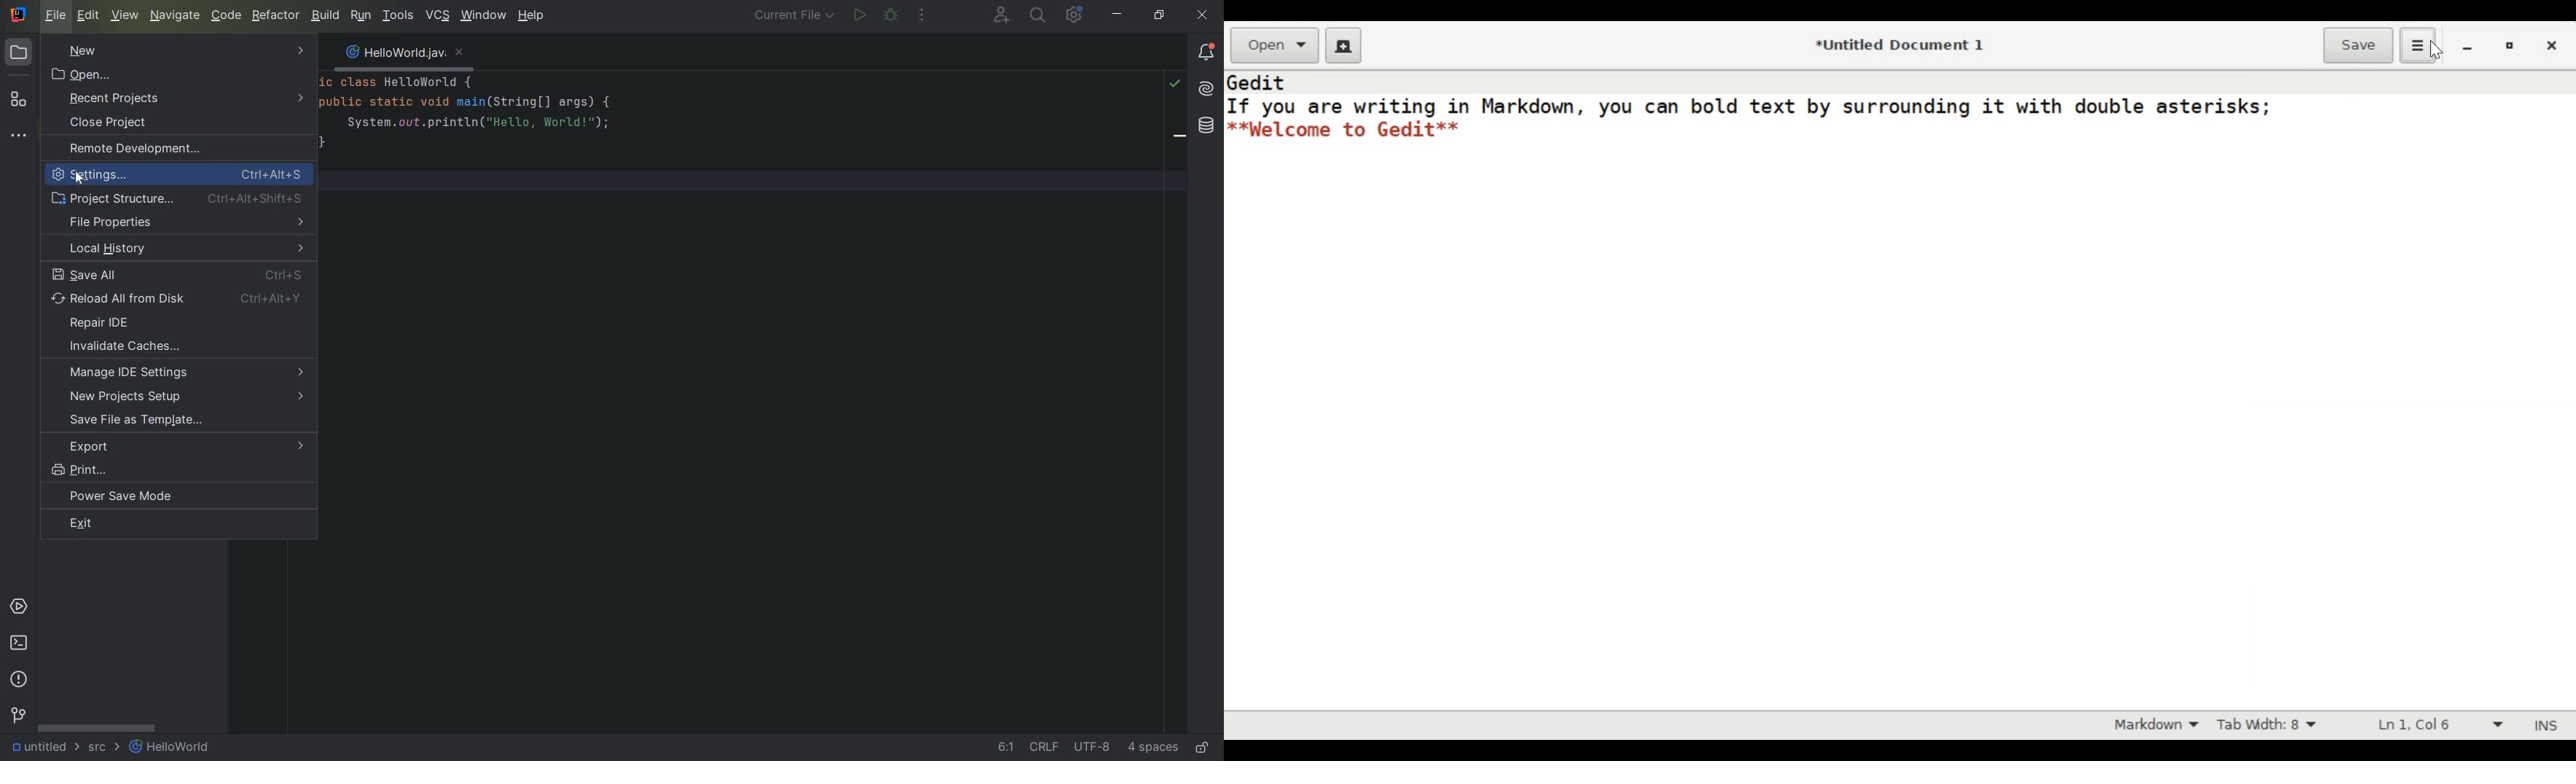 This screenshot has height=784, width=2576. I want to click on IDE and Project Settings, so click(1076, 15).